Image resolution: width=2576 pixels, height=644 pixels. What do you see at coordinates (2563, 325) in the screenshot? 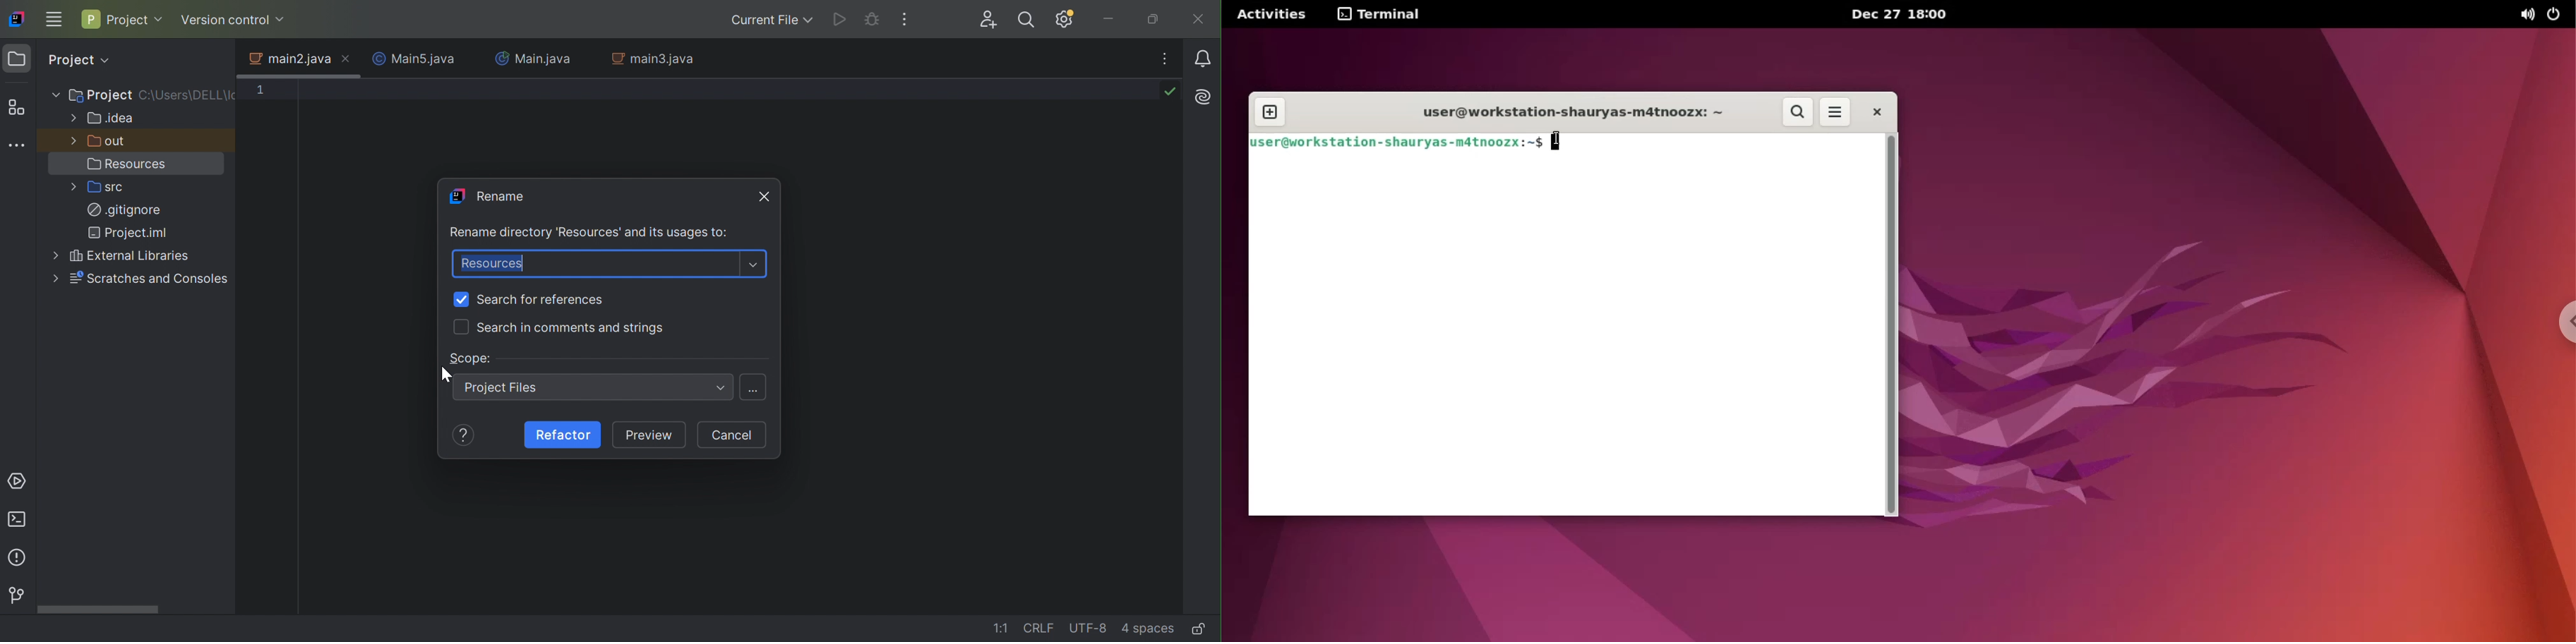
I see `chrome options` at bounding box center [2563, 325].